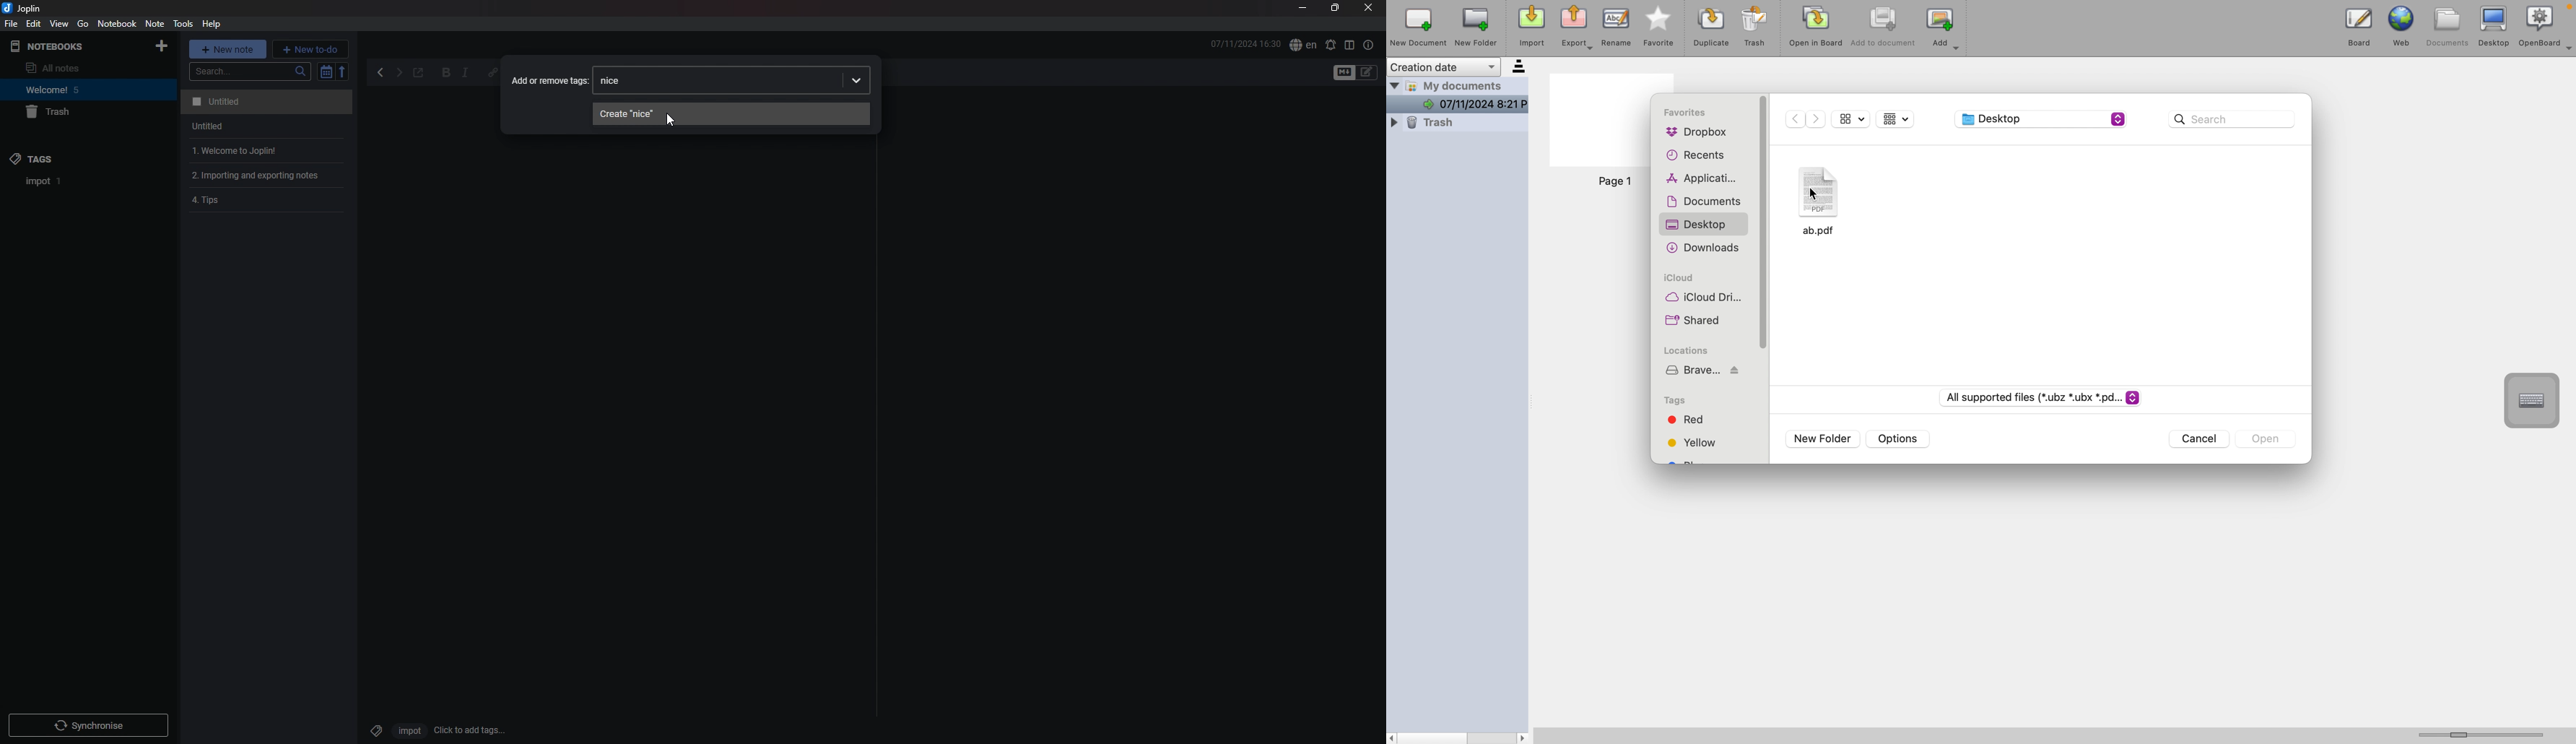 The width and height of the screenshot is (2576, 756). Describe the element at coordinates (117, 24) in the screenshot. I see `notebook` at that location.